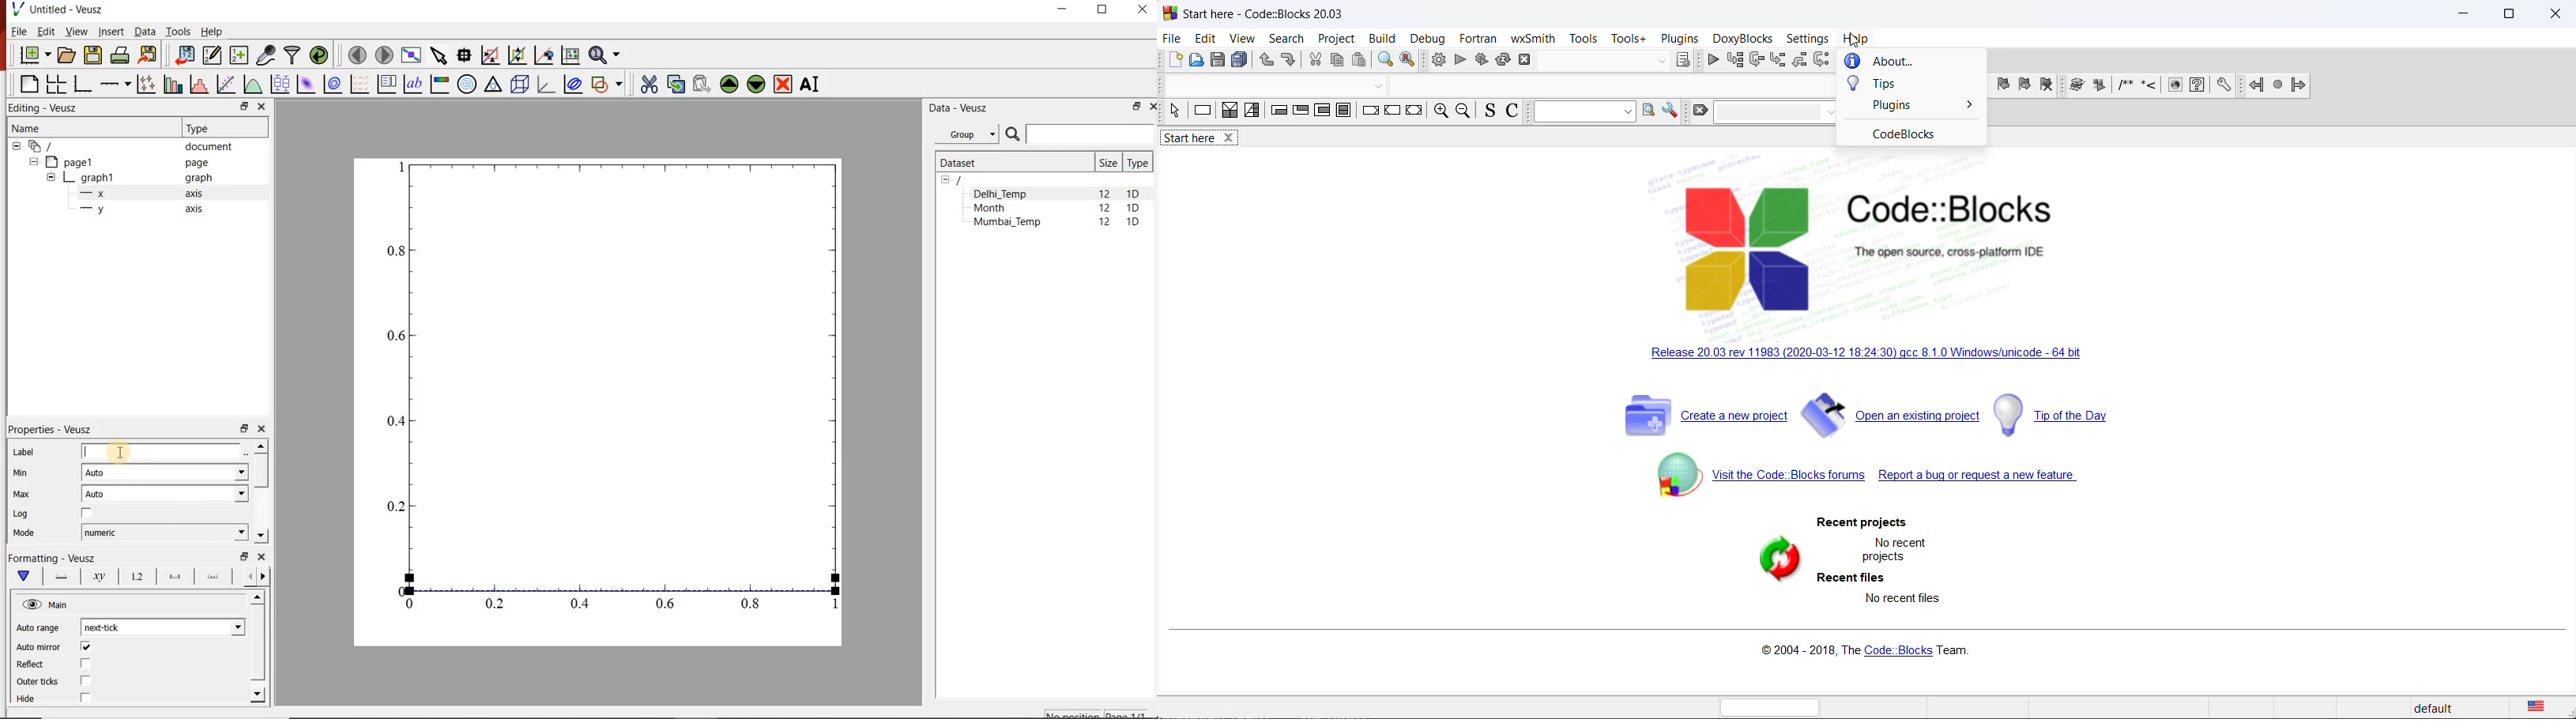 This screenshot has height=728, width=2576. What do you see at coordinates (1277, 112) in the screenshot?
I see `entry condition` at bounding box center [1277, 112].